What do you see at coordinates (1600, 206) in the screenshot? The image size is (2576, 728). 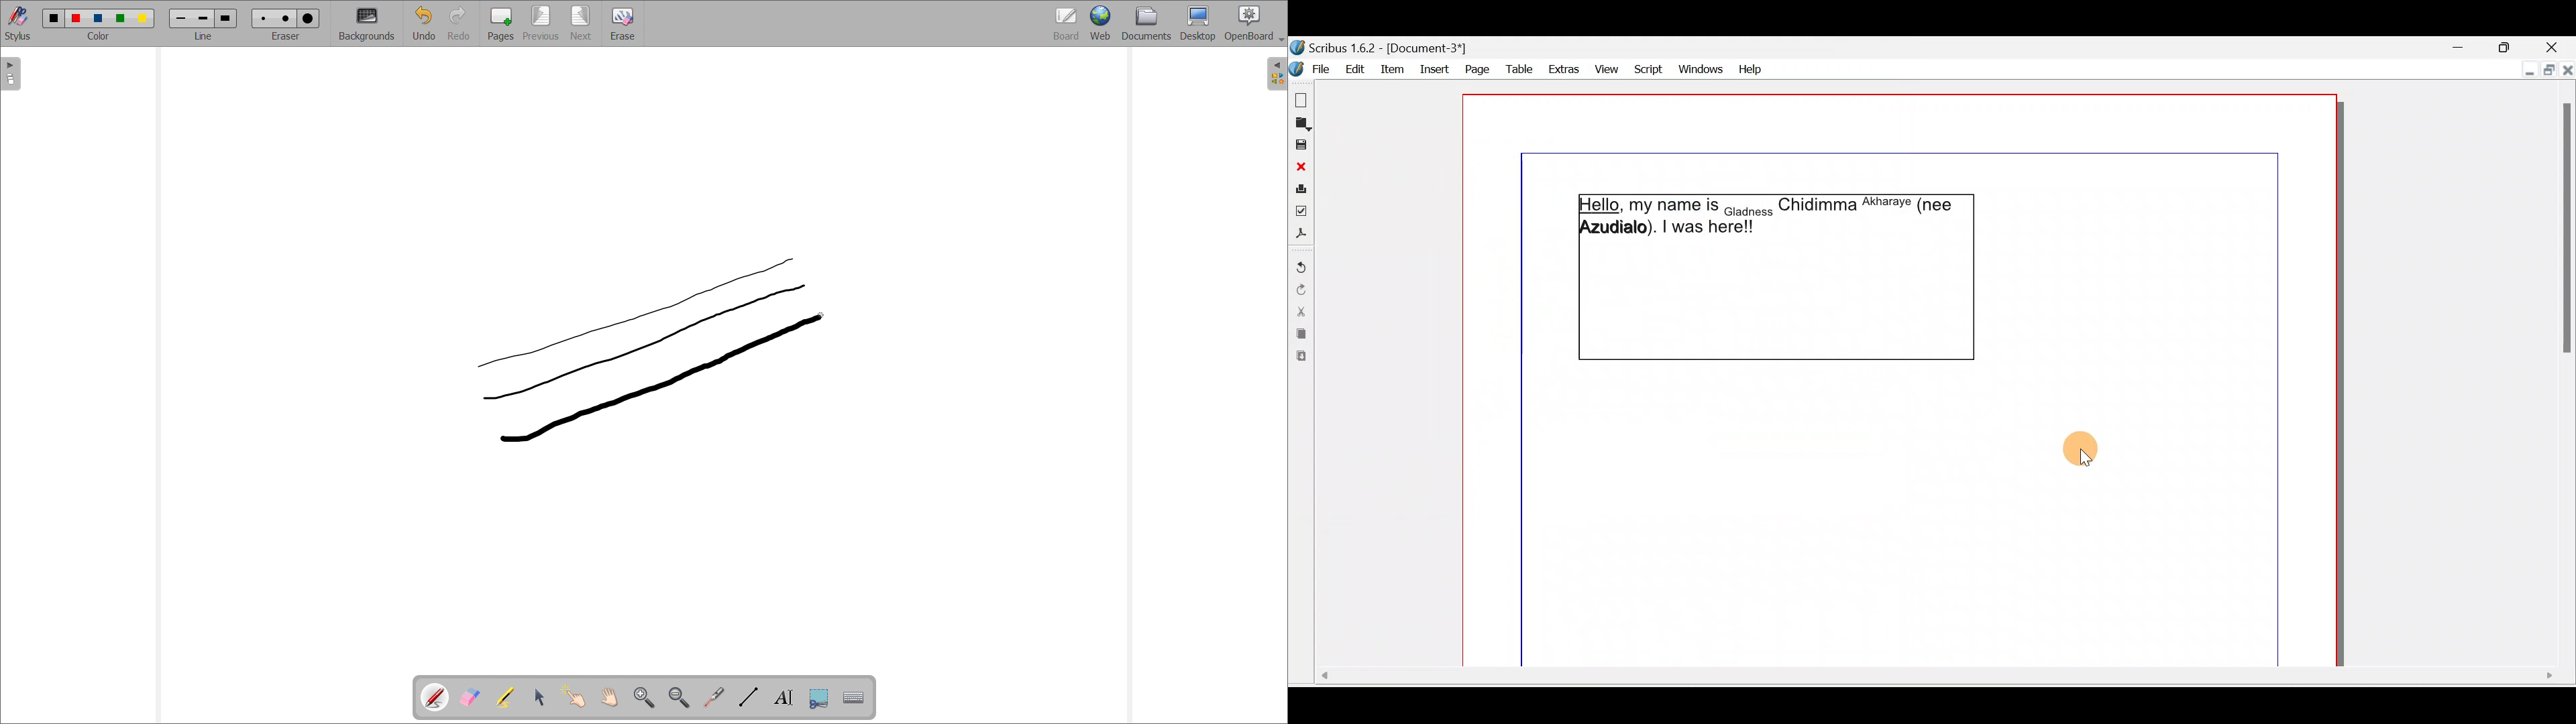 I see `Hello,` at bounding box center [1600, 206].